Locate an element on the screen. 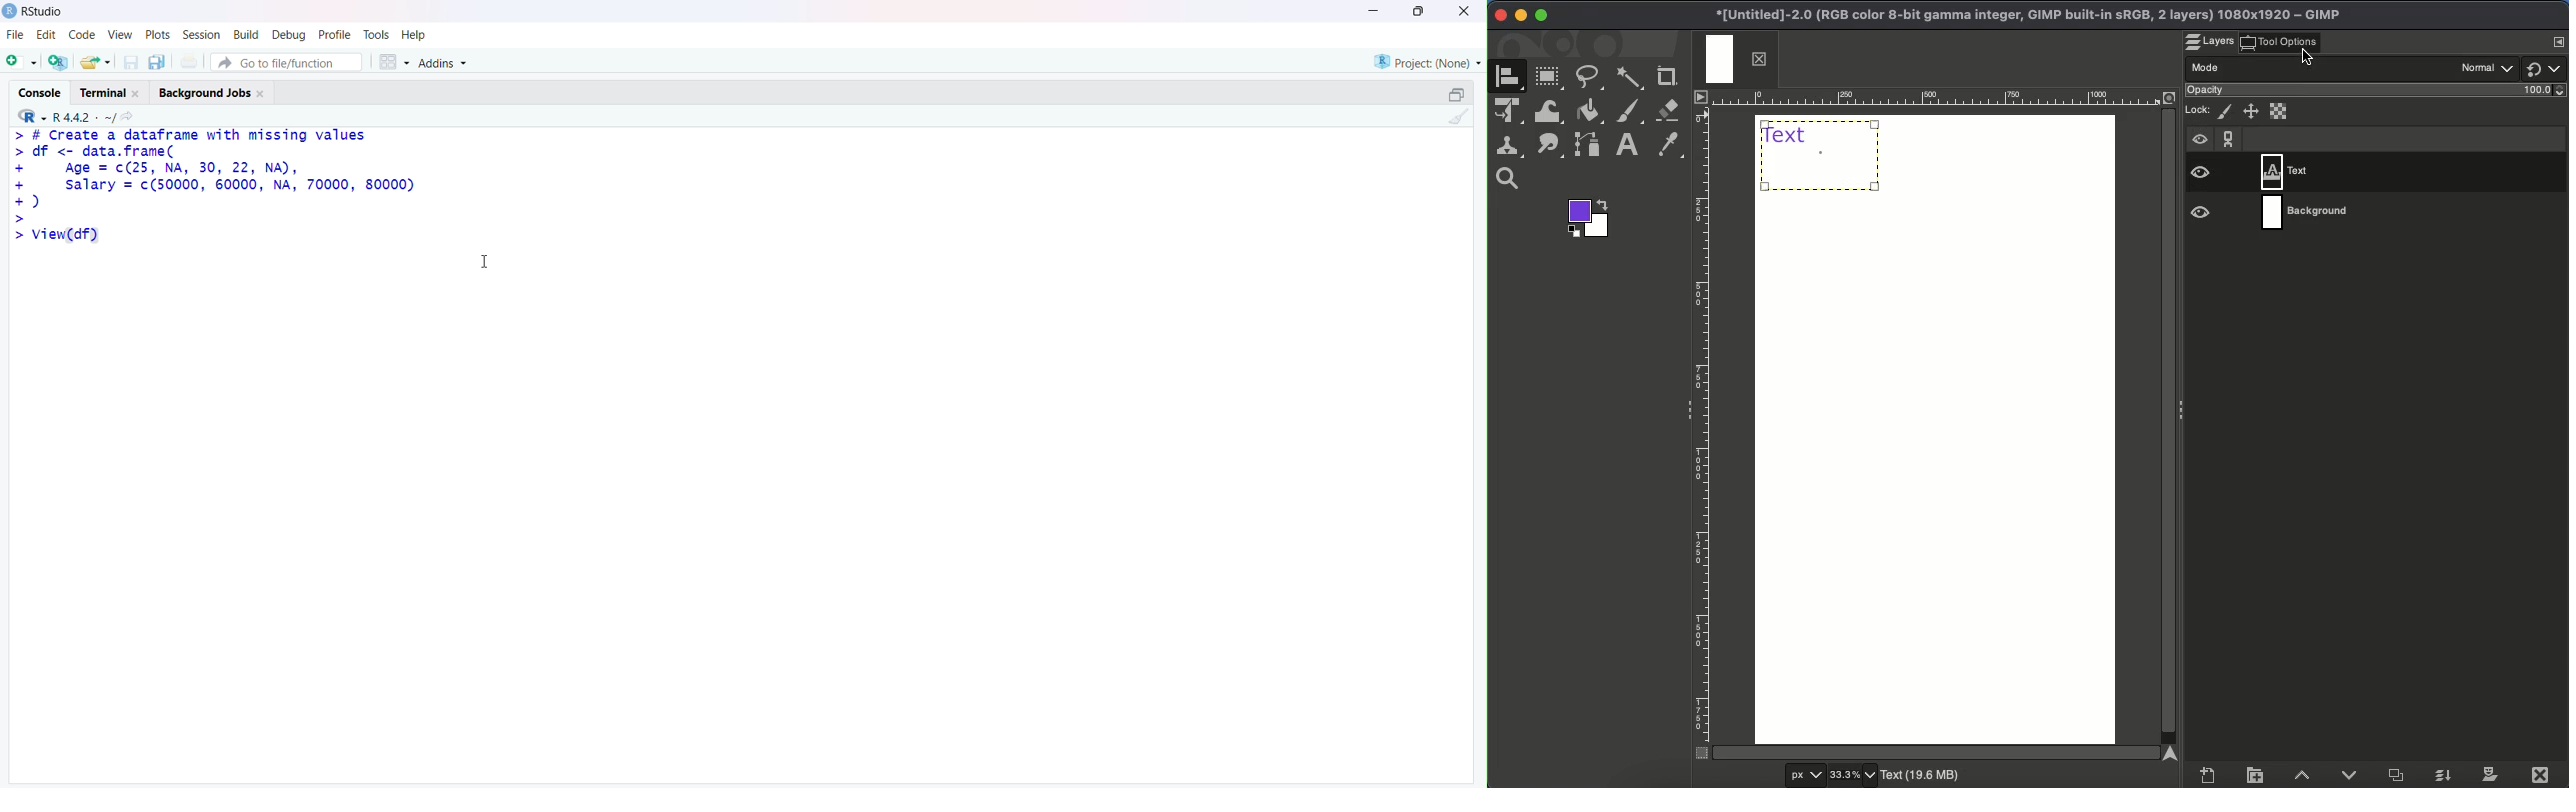 The height and width of the screenshot is (812, 2576). Minimize is located at coordinates (1372, 10).